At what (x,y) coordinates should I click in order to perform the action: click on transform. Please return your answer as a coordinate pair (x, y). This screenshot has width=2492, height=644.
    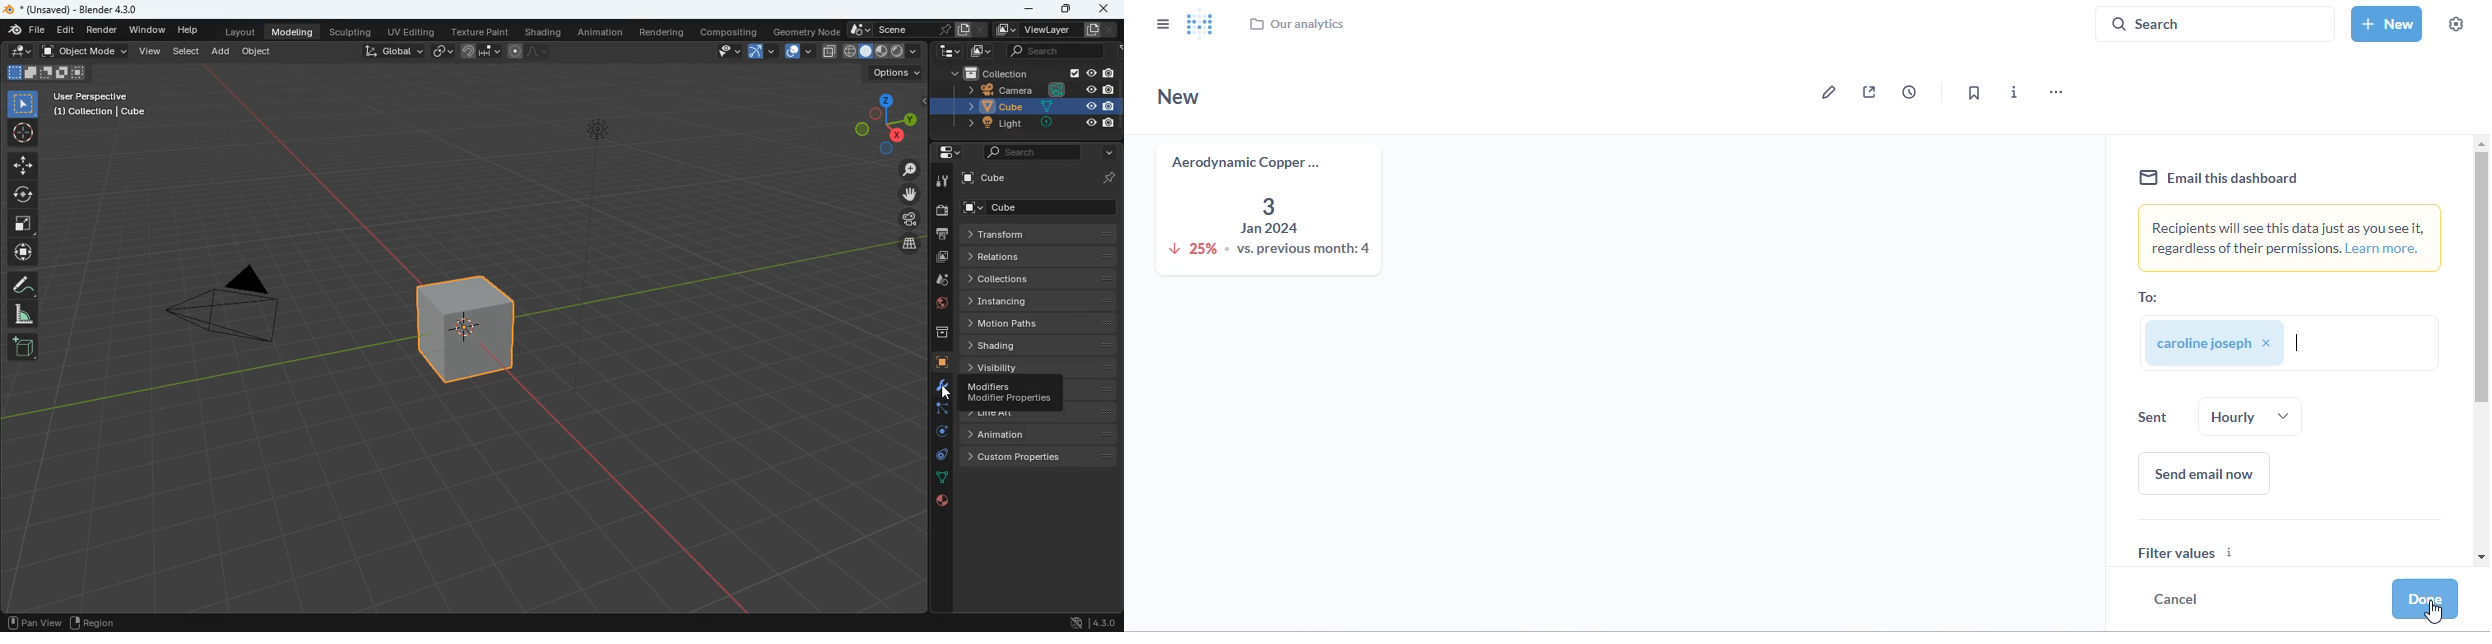
    Looking at the image, I should click on (1043, 235).